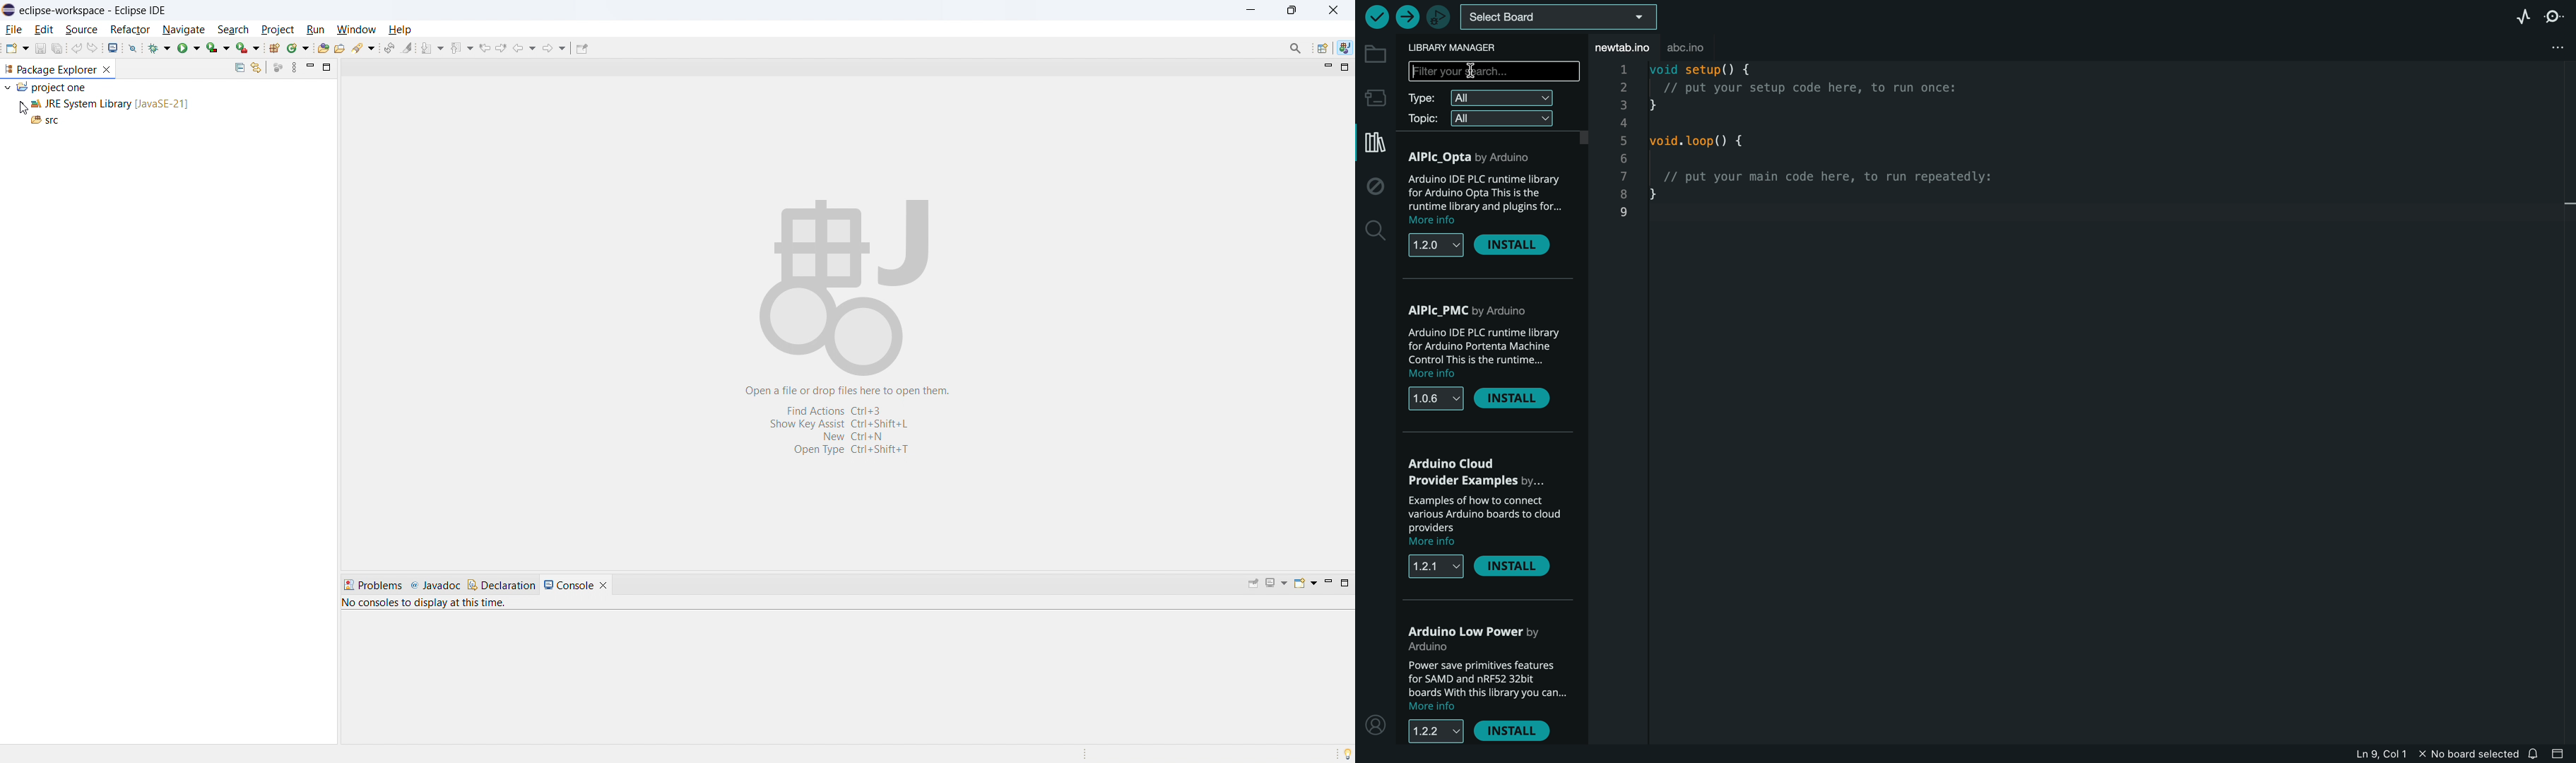 The height and width of the screenshot is (784, 2576). Describe the element at coordinates (2554, 17) in the screenshot. I see `serial monitor` at that location.